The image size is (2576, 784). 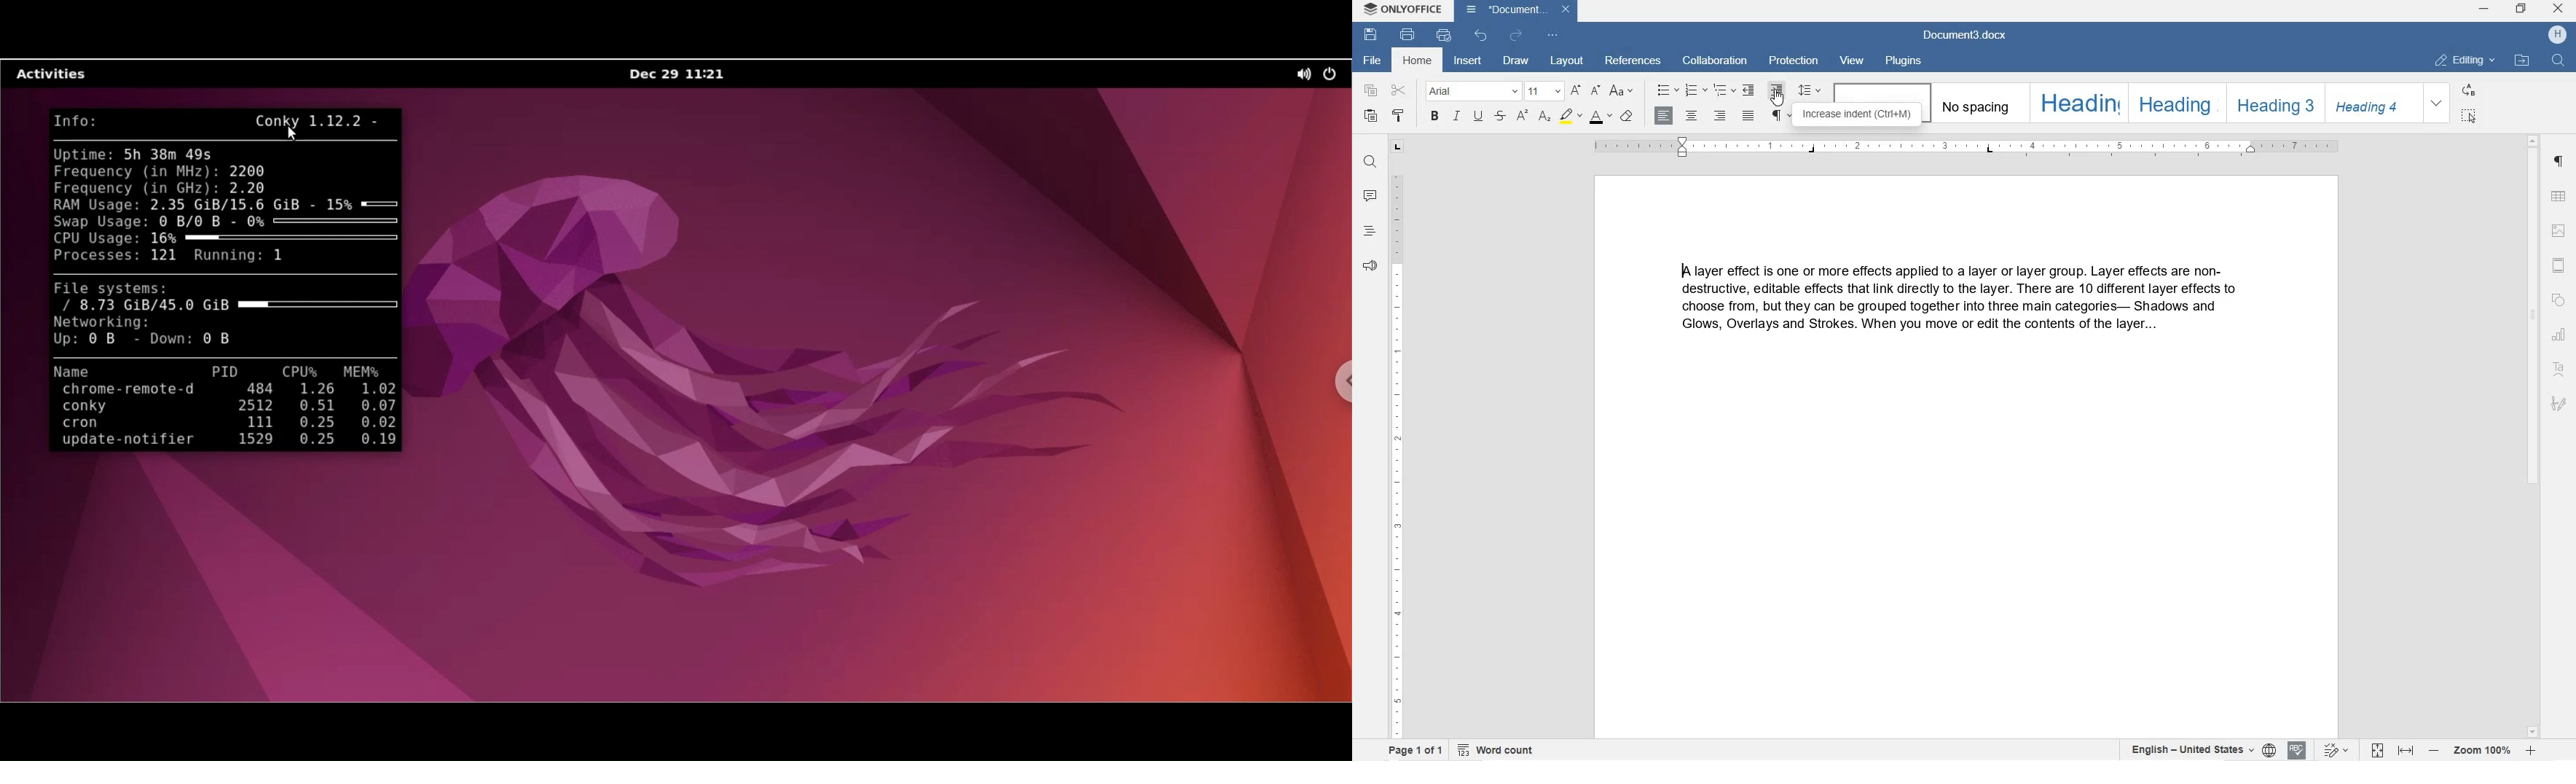 What do you see at coordinates (1501, 117) in the screenshot?
I see `STRIKETHROUGH` at bounding box center [1501, 117].